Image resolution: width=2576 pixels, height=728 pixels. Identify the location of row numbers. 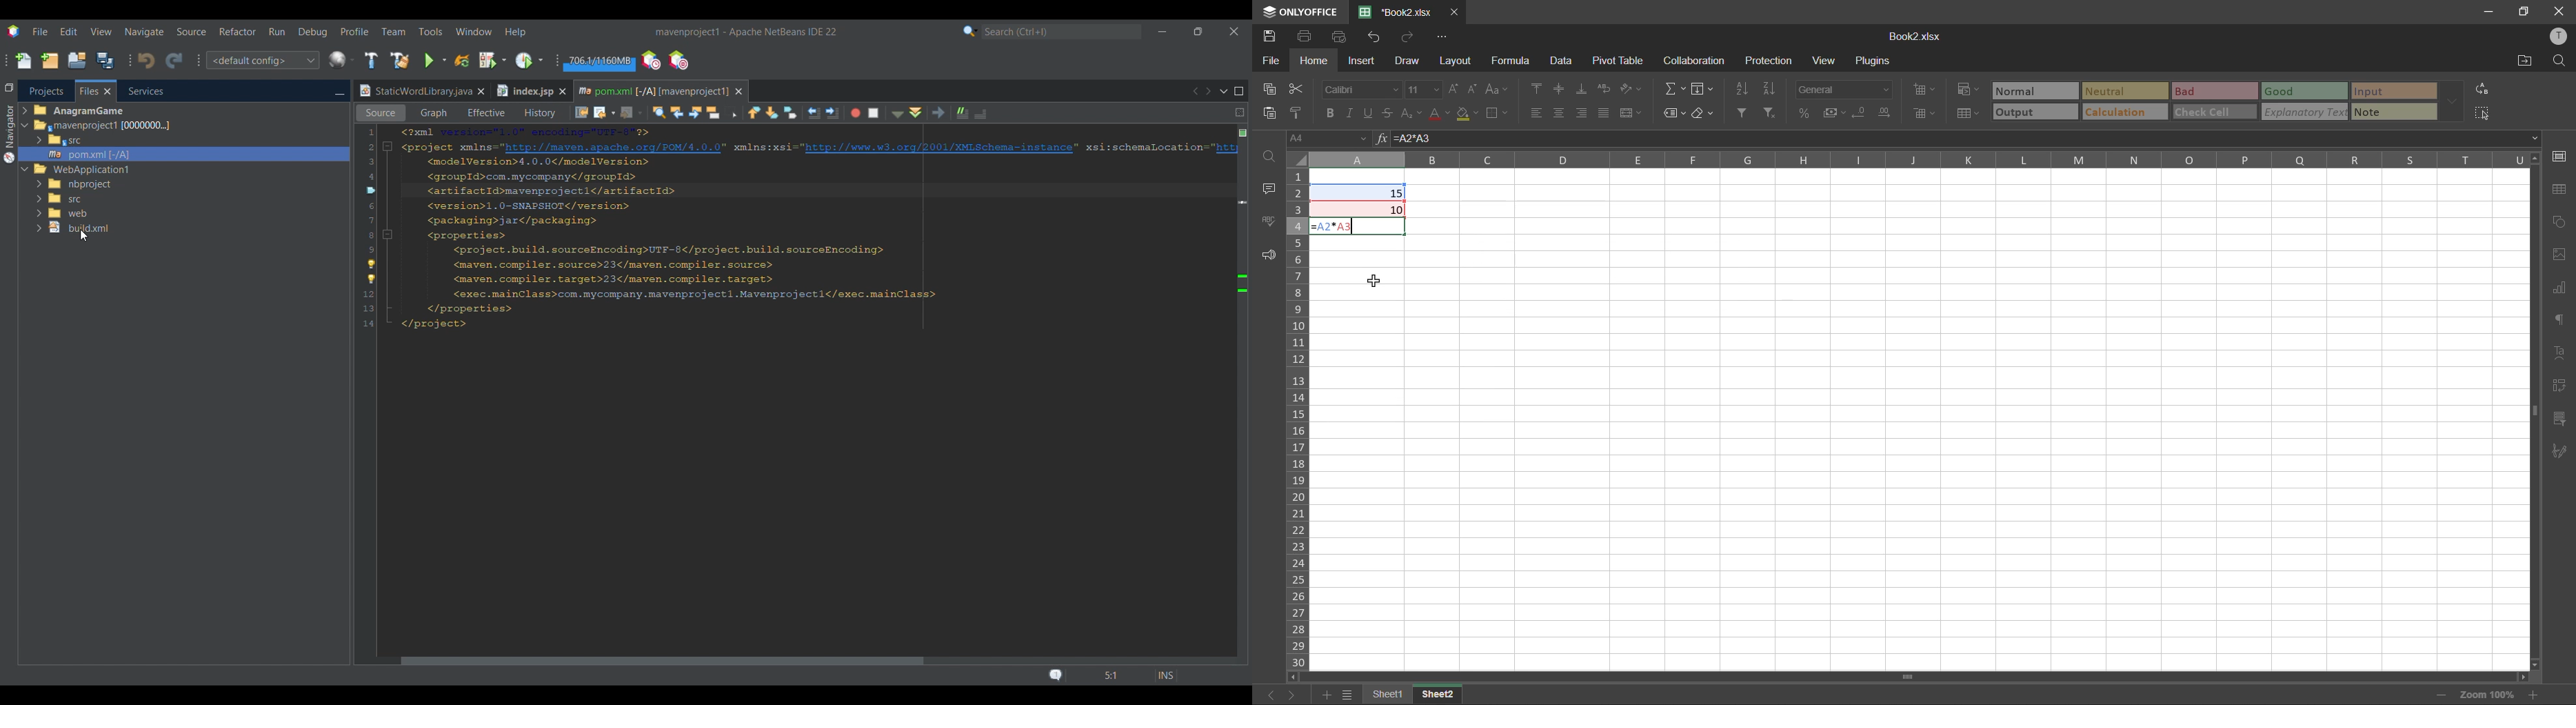
(1300, 417).